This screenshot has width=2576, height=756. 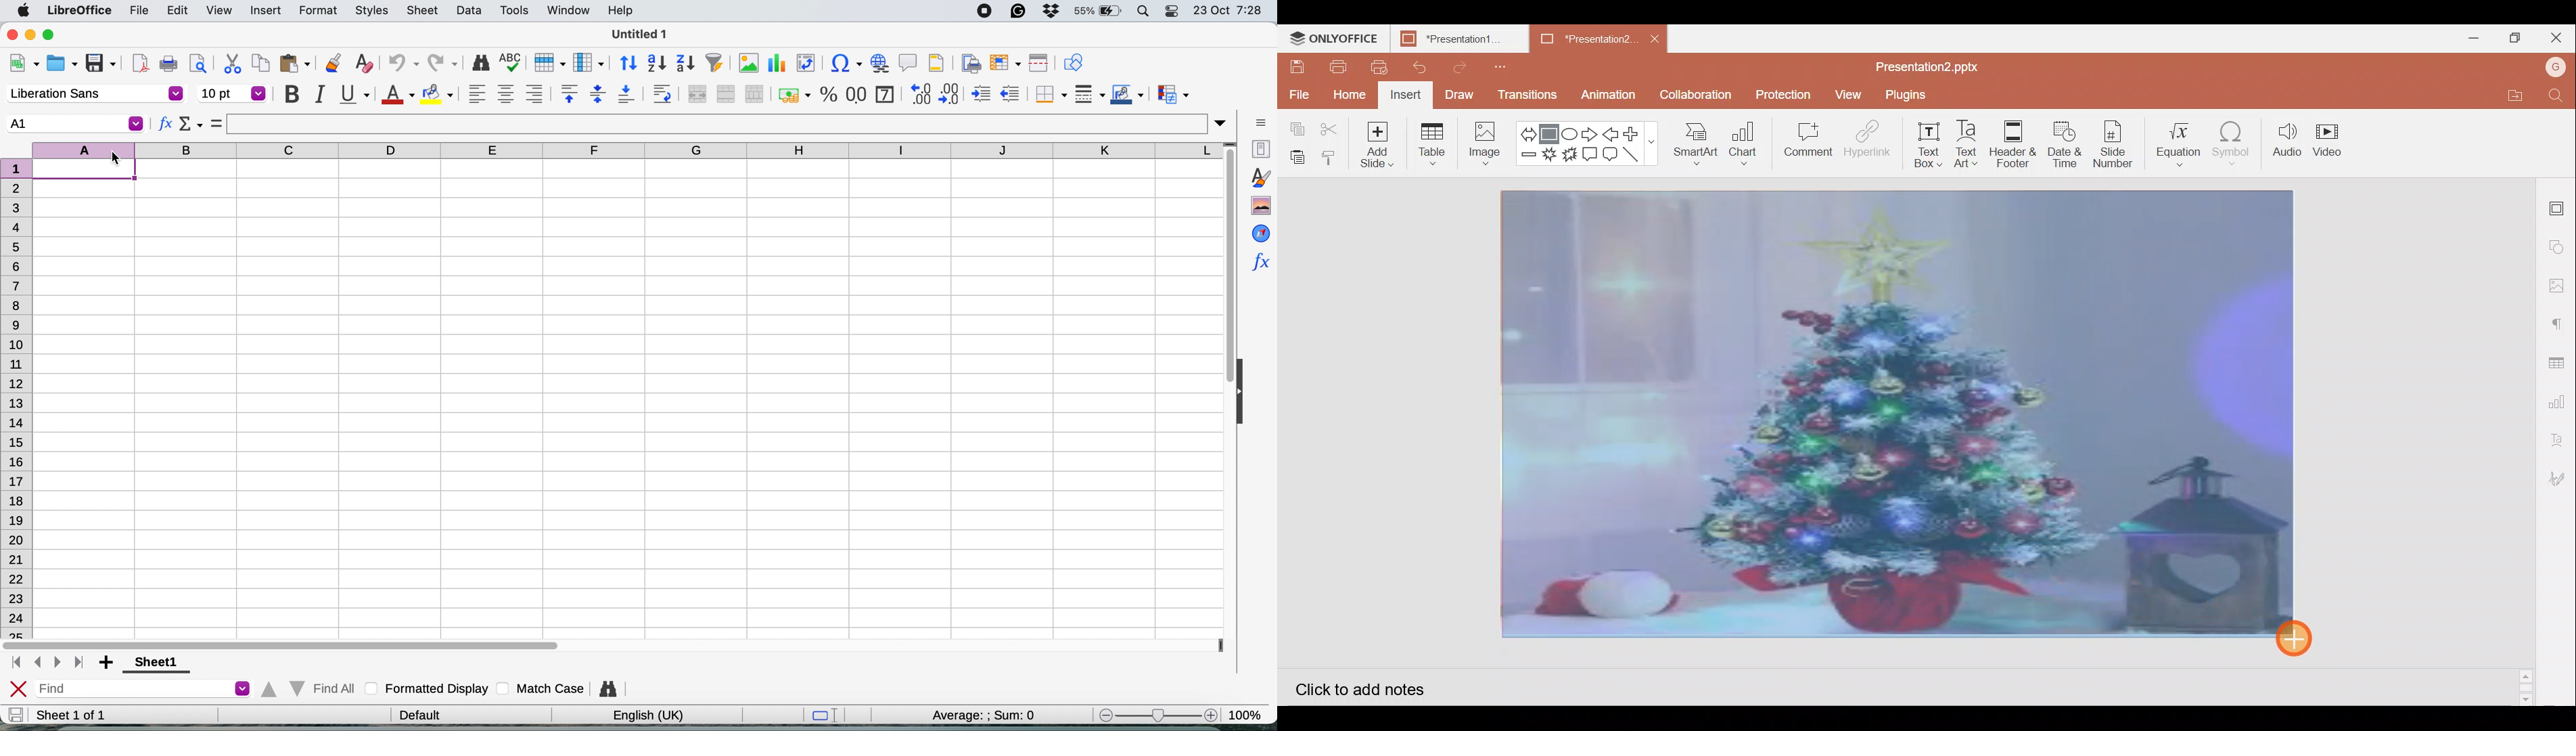 I want to click on Print file, so click(x=1333, y=68).